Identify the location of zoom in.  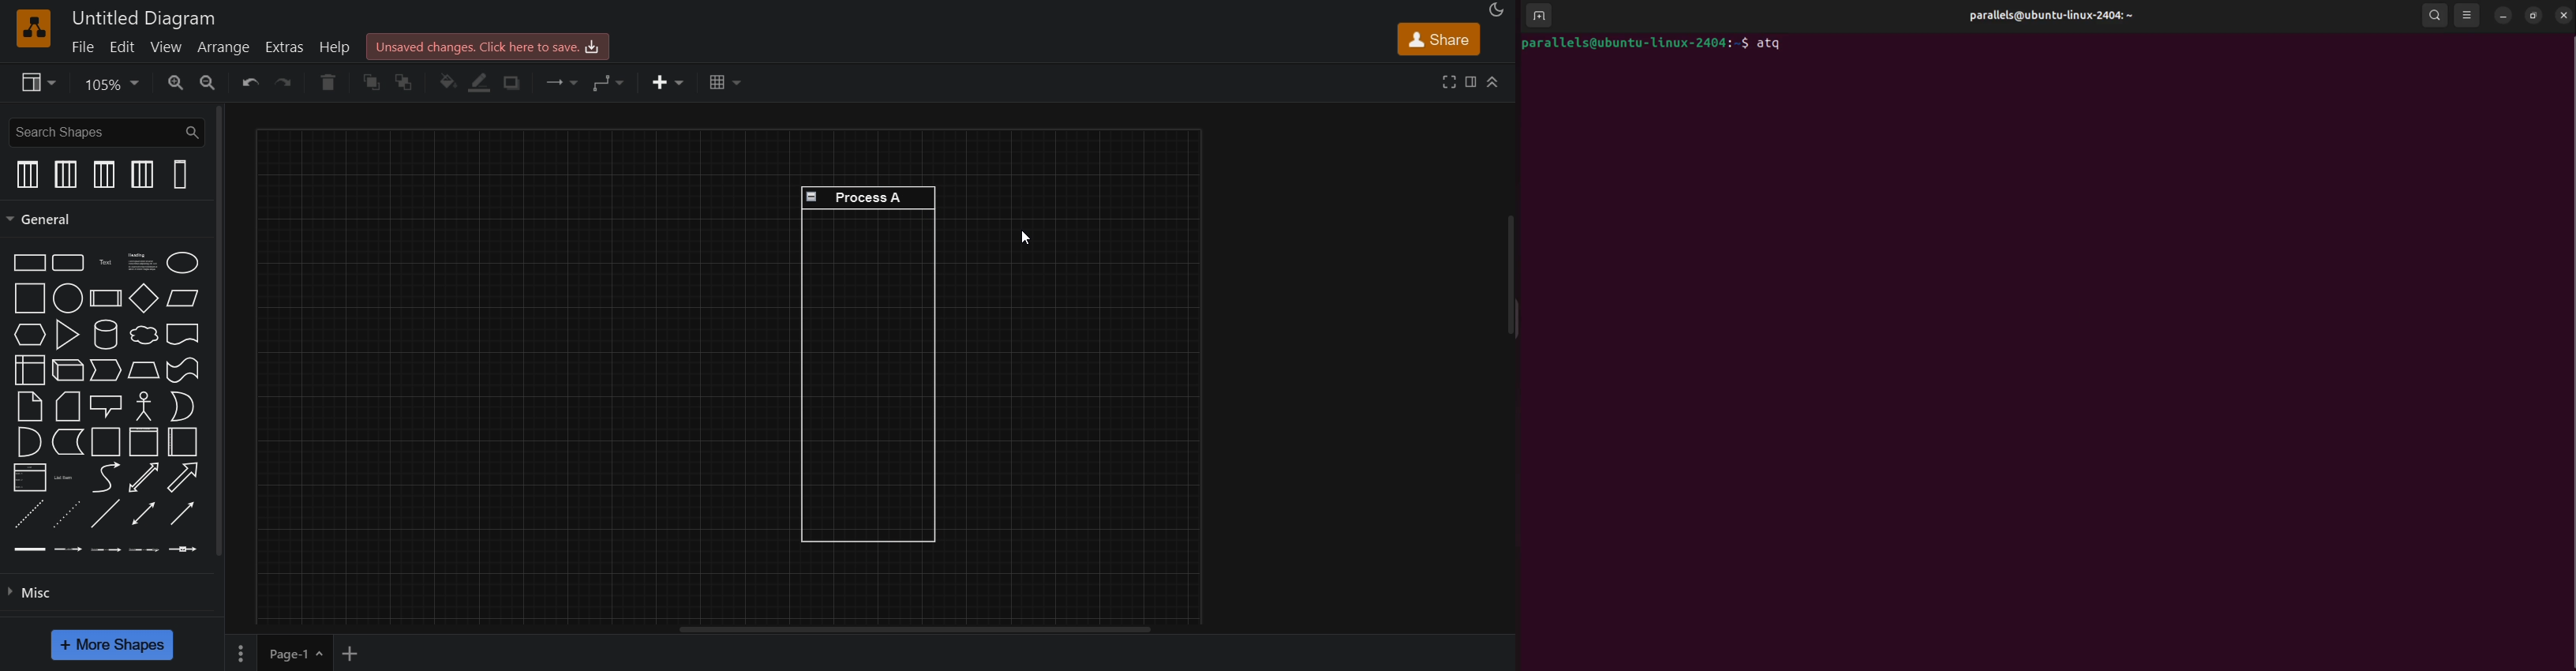
(176, 84).